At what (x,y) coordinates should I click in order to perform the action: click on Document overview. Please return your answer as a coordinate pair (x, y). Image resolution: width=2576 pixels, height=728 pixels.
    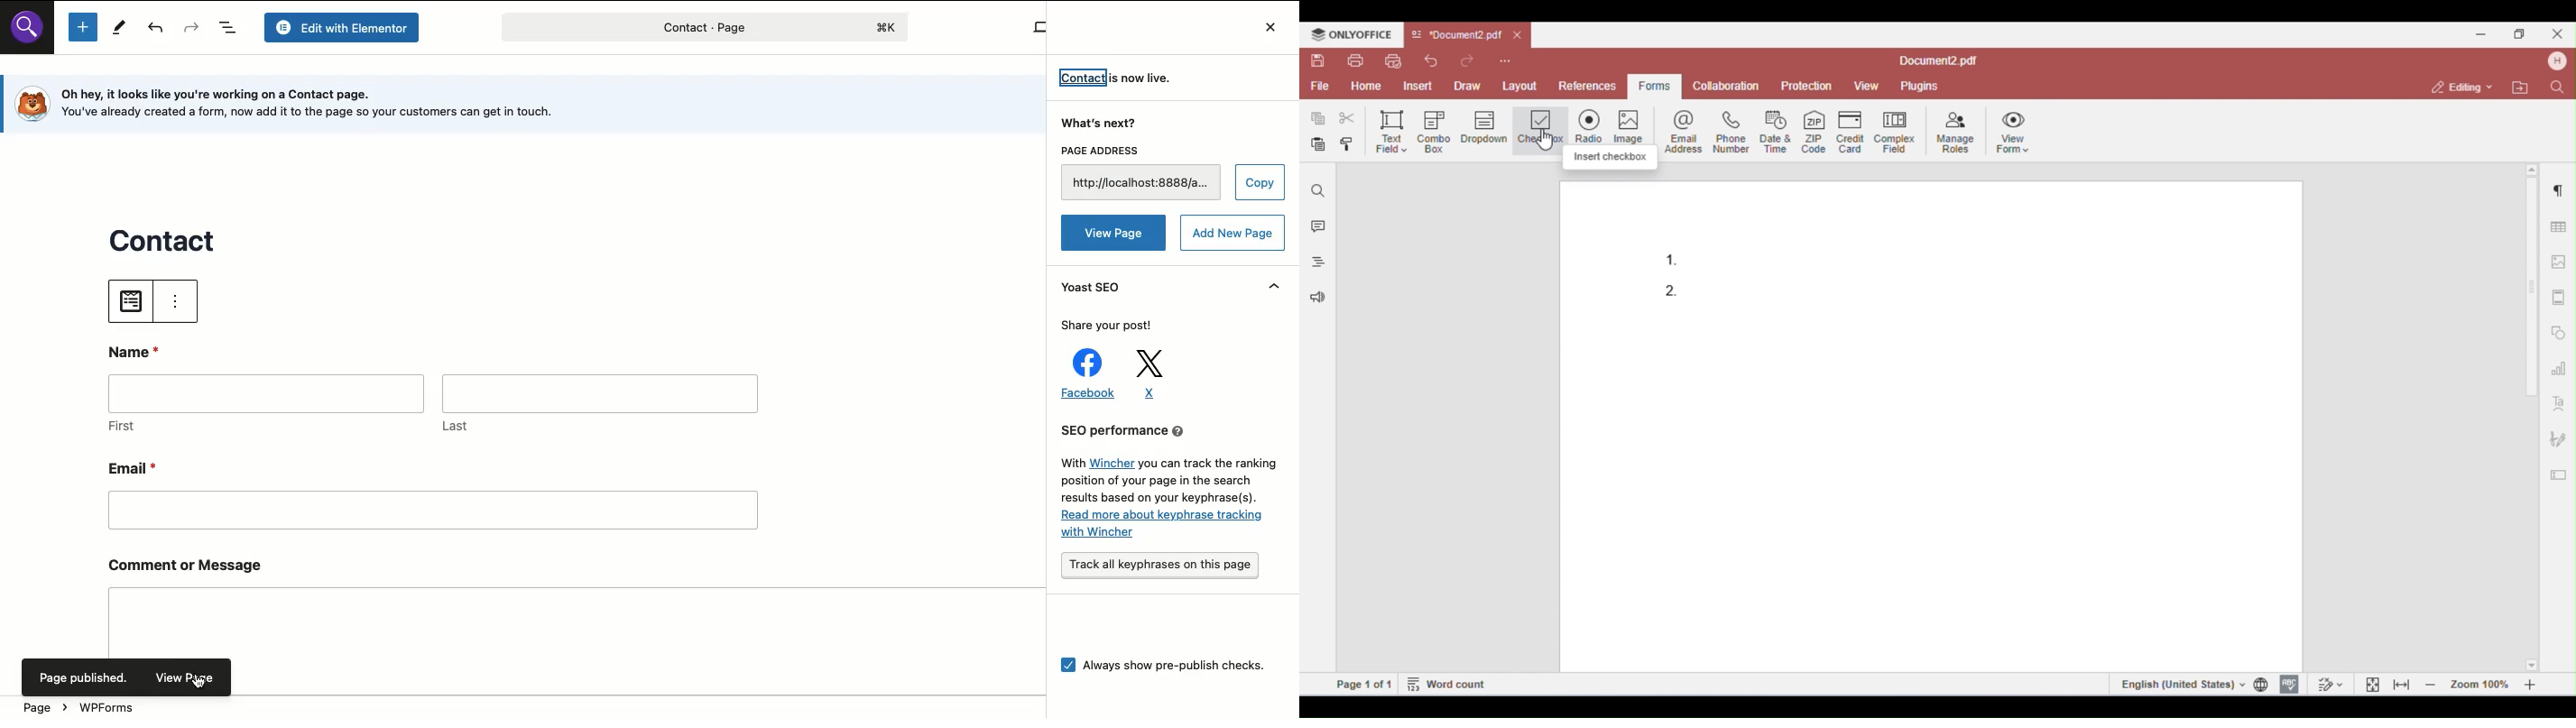
    Looking at the image, I should click on (230, 28).